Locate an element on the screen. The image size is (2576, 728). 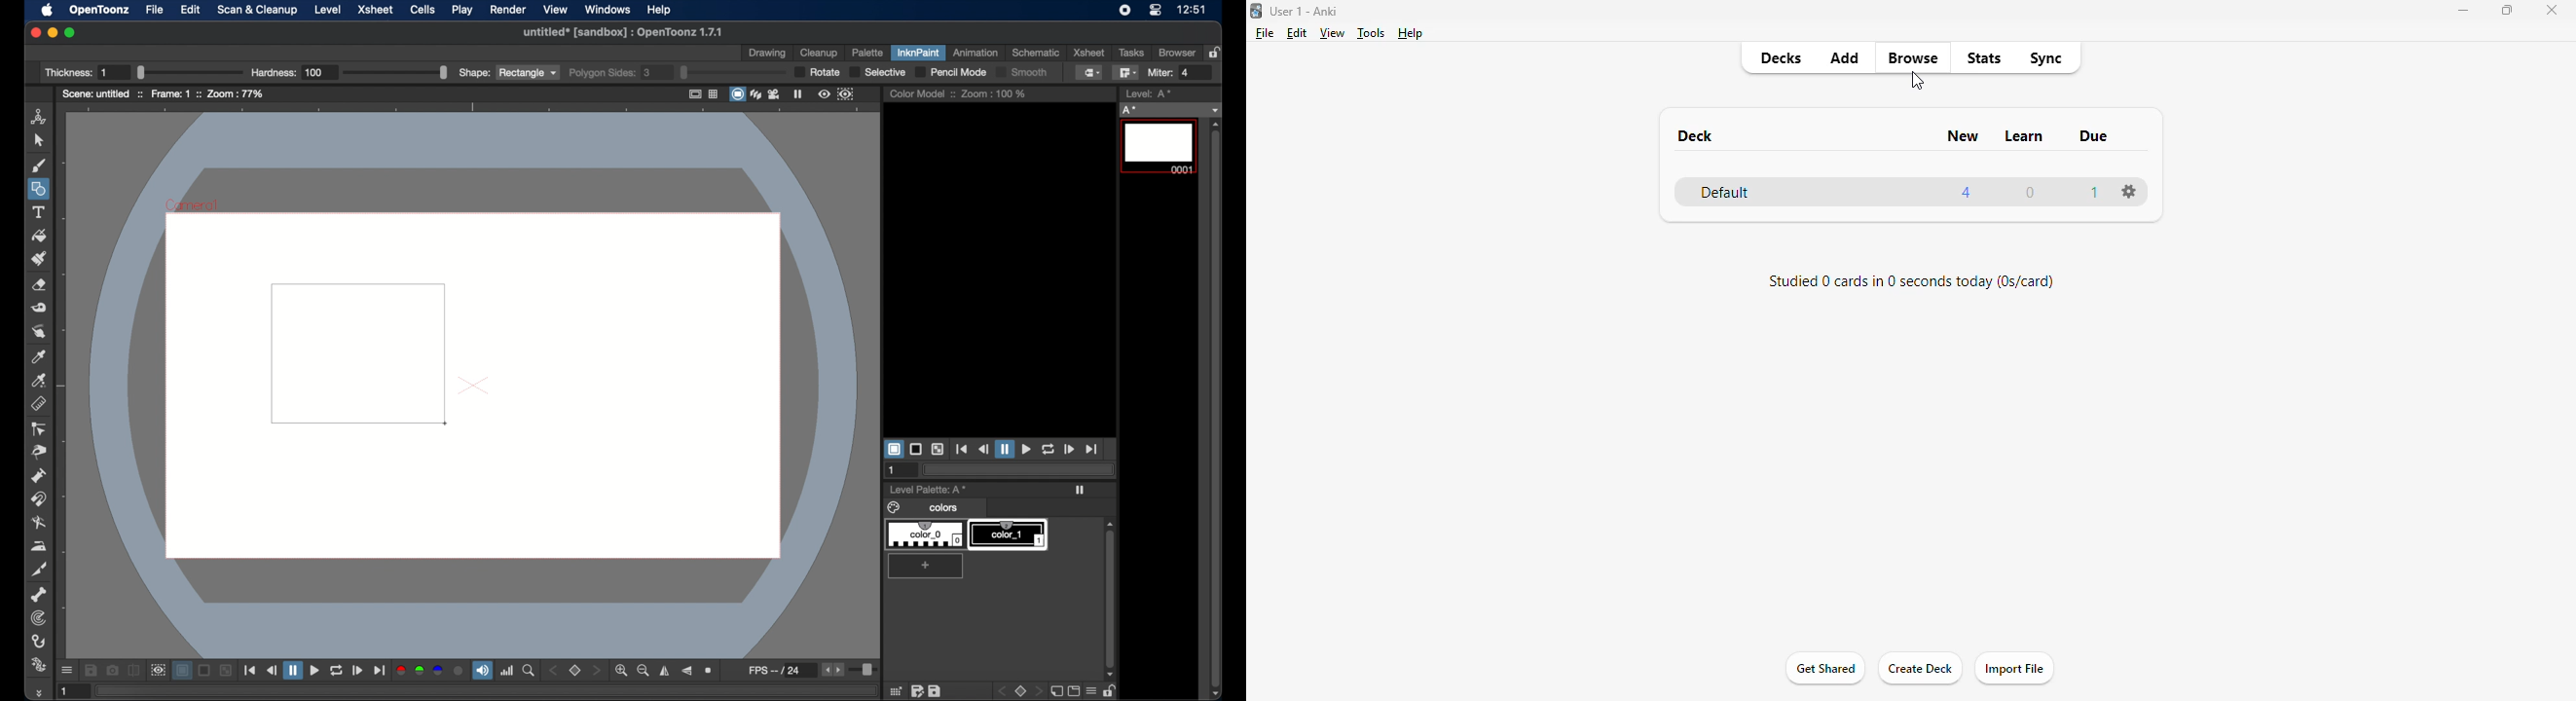
cutter tool is located at coordinates (39, 569).